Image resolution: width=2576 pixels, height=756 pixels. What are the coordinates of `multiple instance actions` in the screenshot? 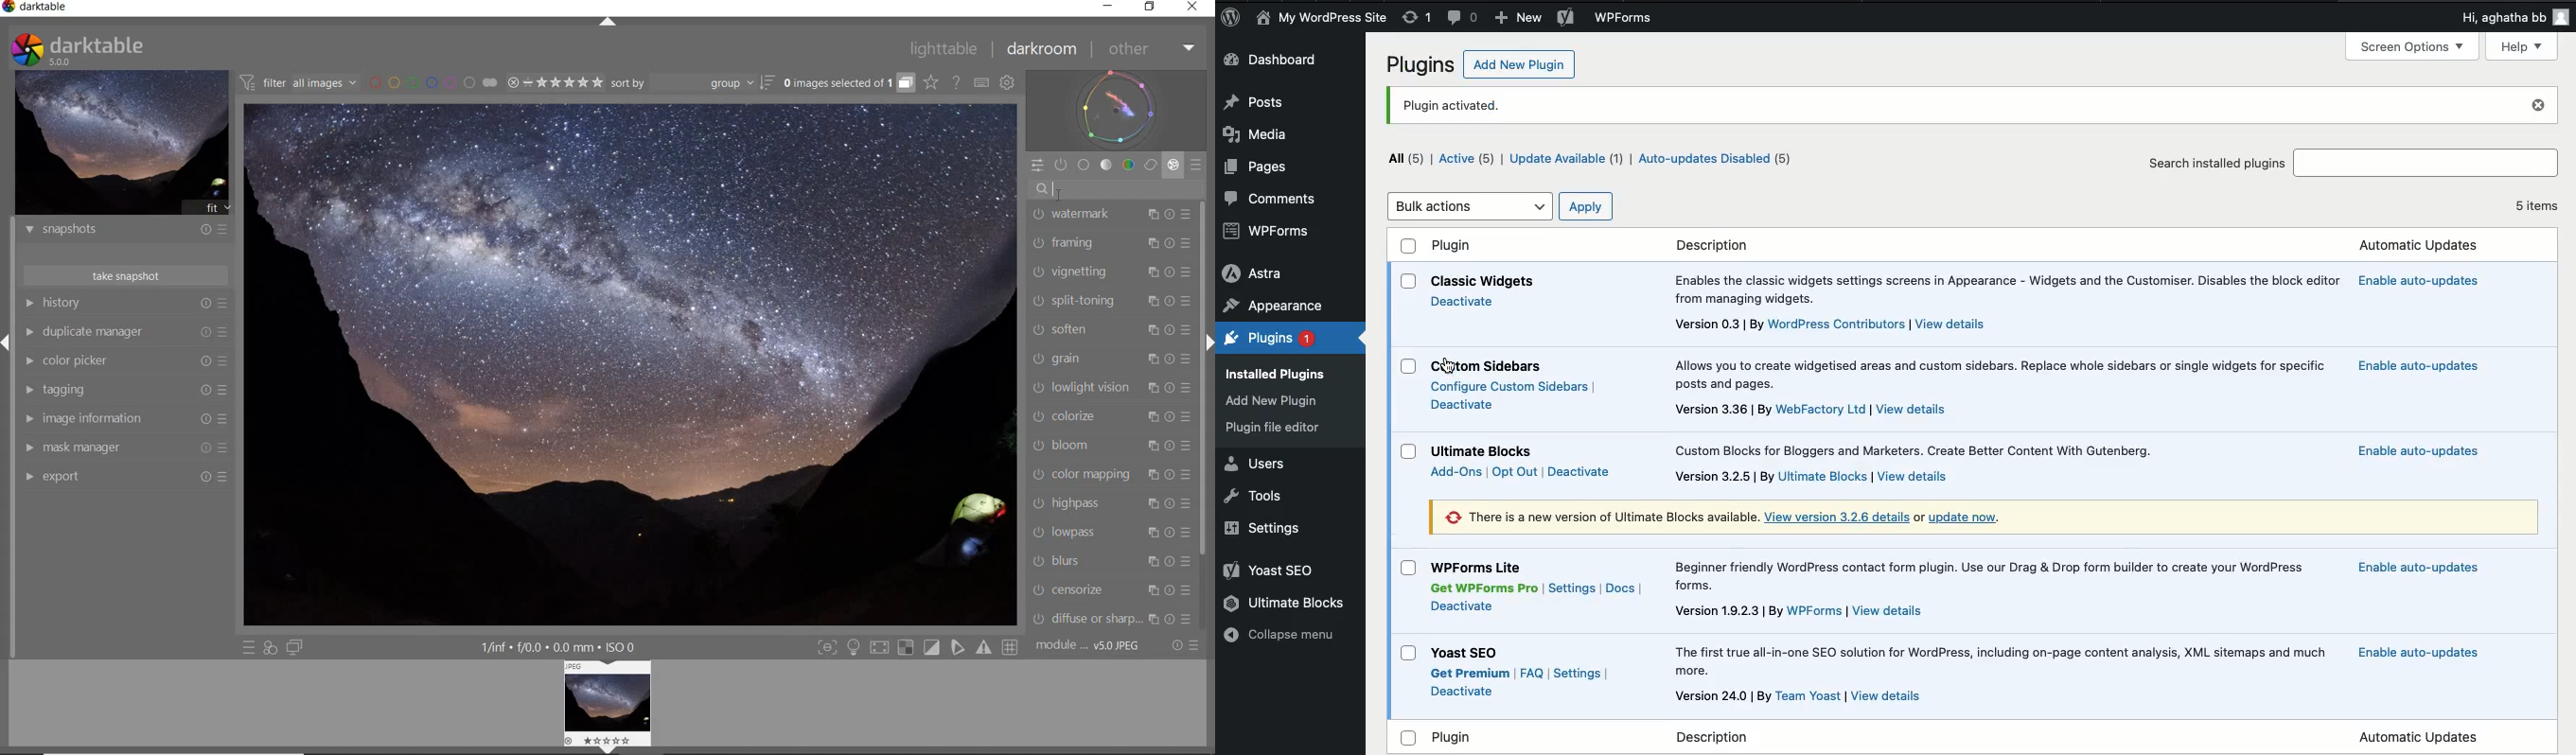 It's located at (1150, 503).